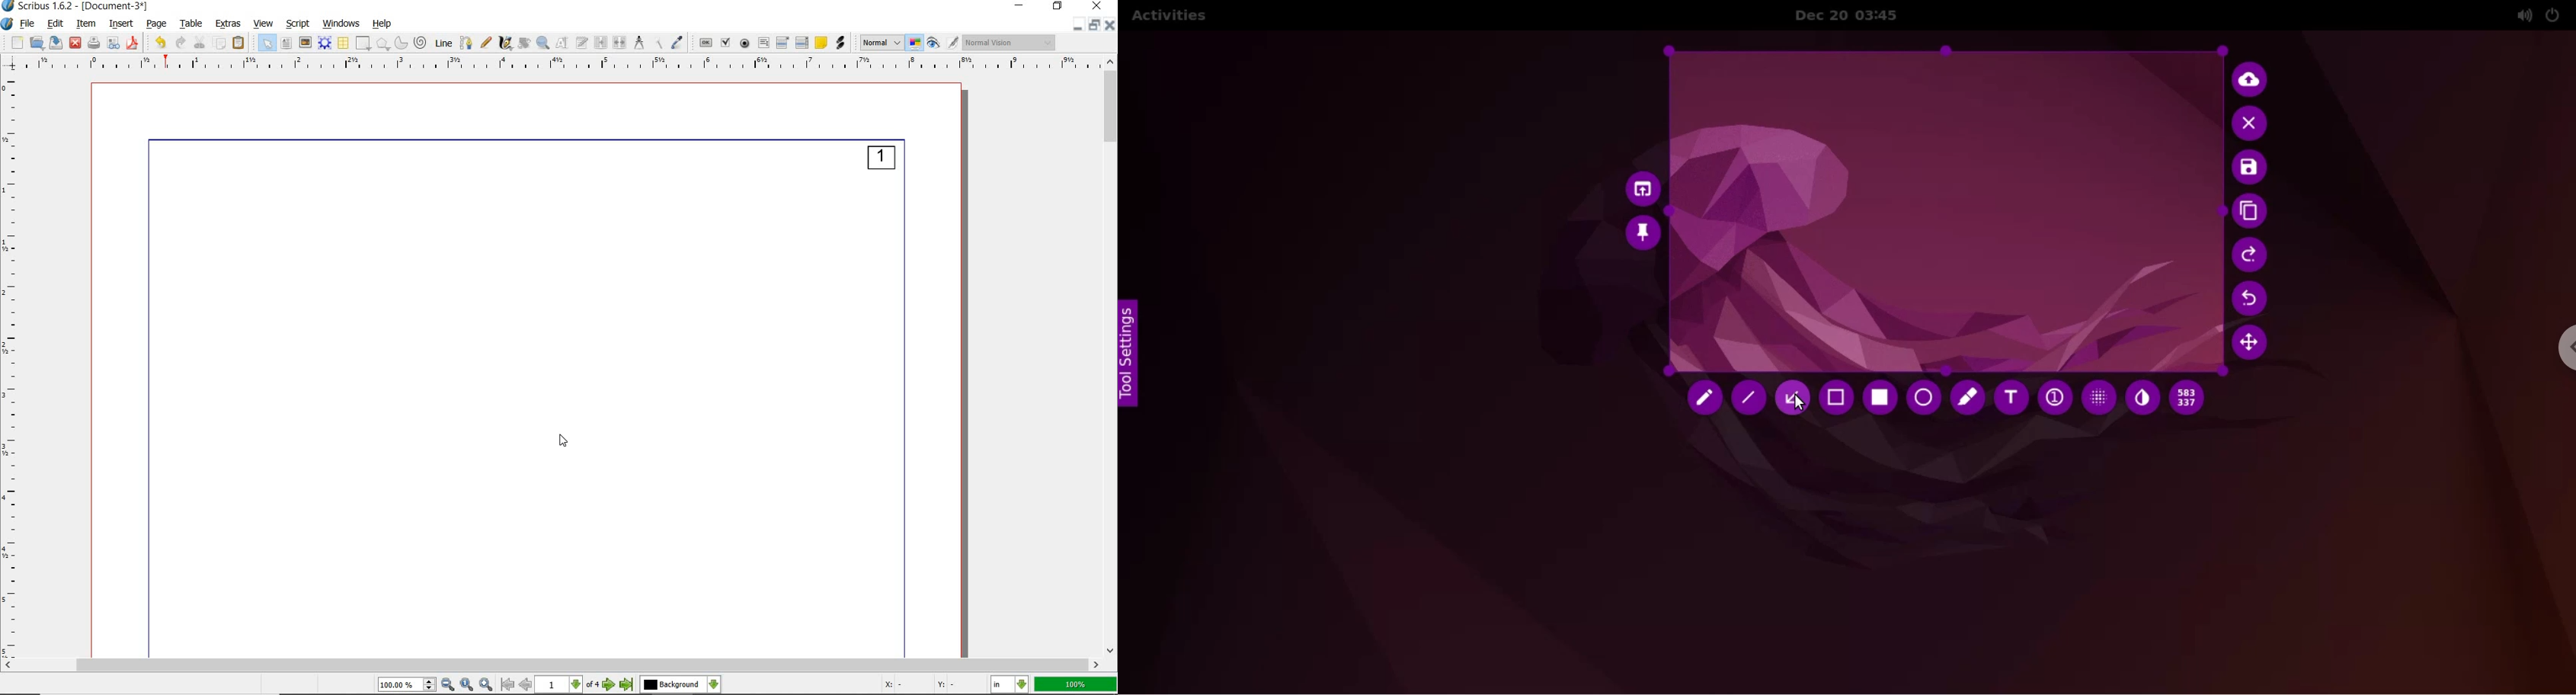 The image size is (2576, 700). Describe the element at coordinates (94, 42) in the screenshot. I see `print` at that location.